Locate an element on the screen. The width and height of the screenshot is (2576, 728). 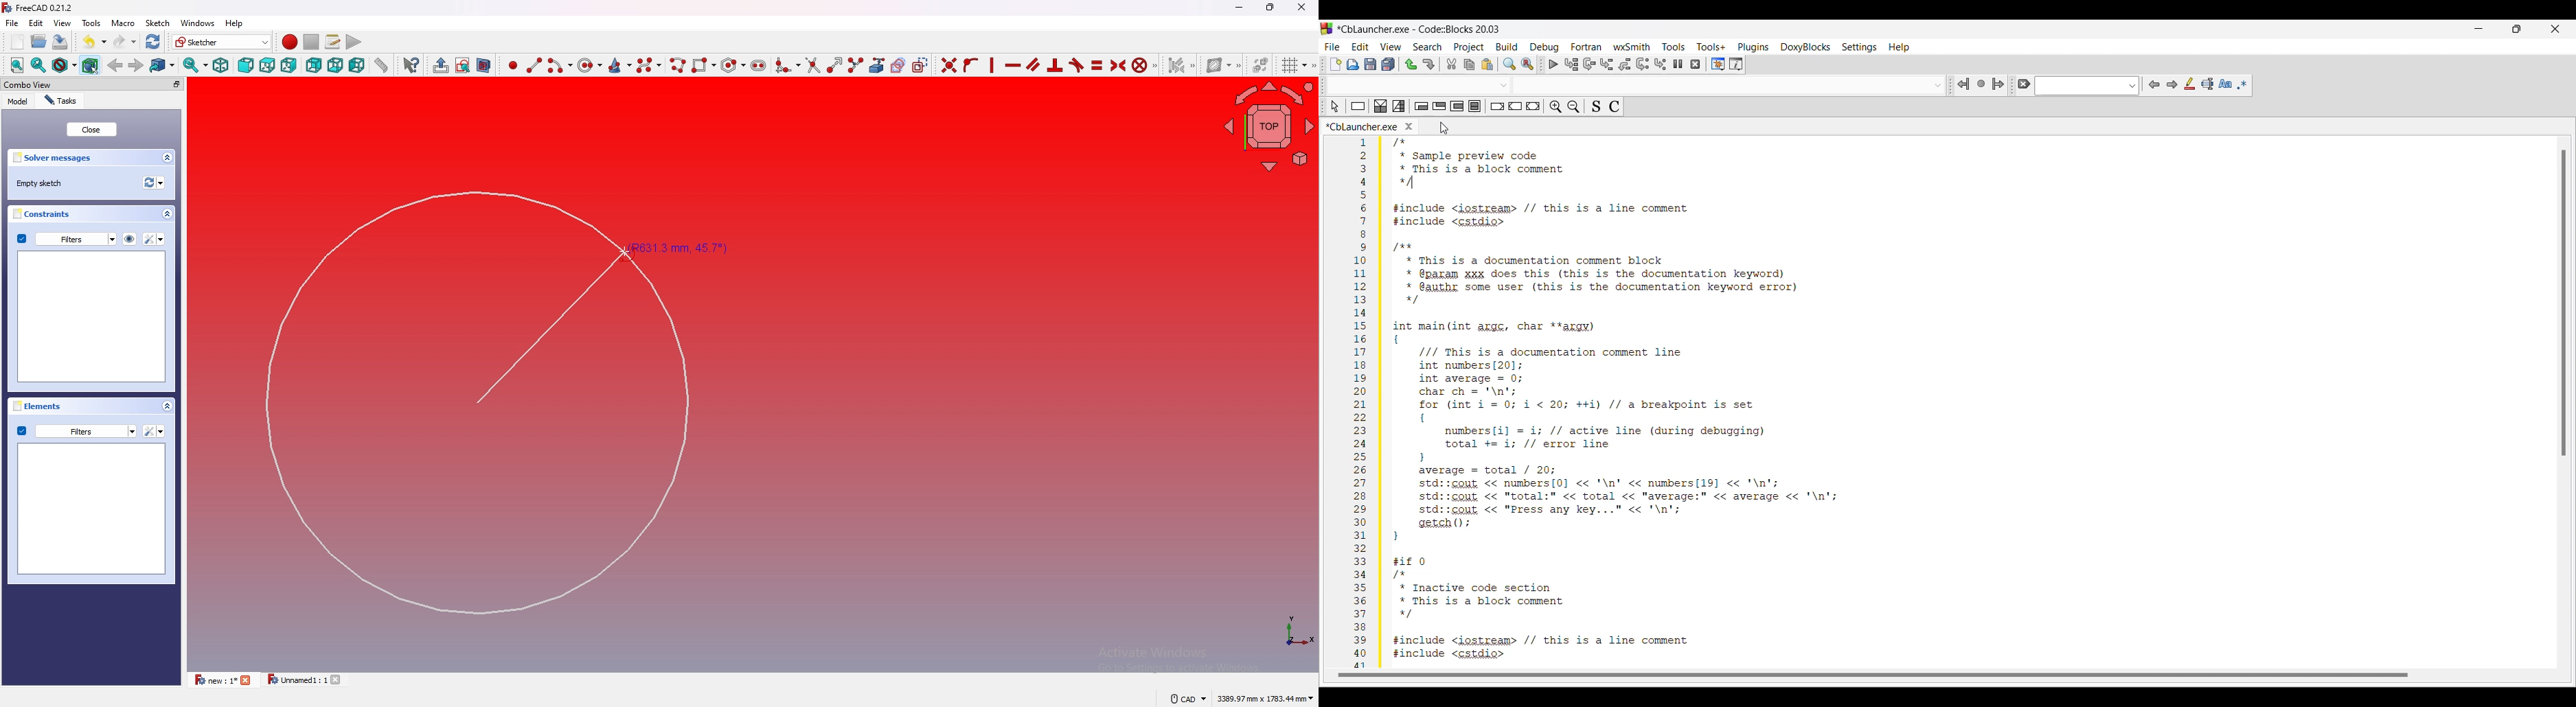
Horizontal slide bar is located at coordinates (1875, 673).